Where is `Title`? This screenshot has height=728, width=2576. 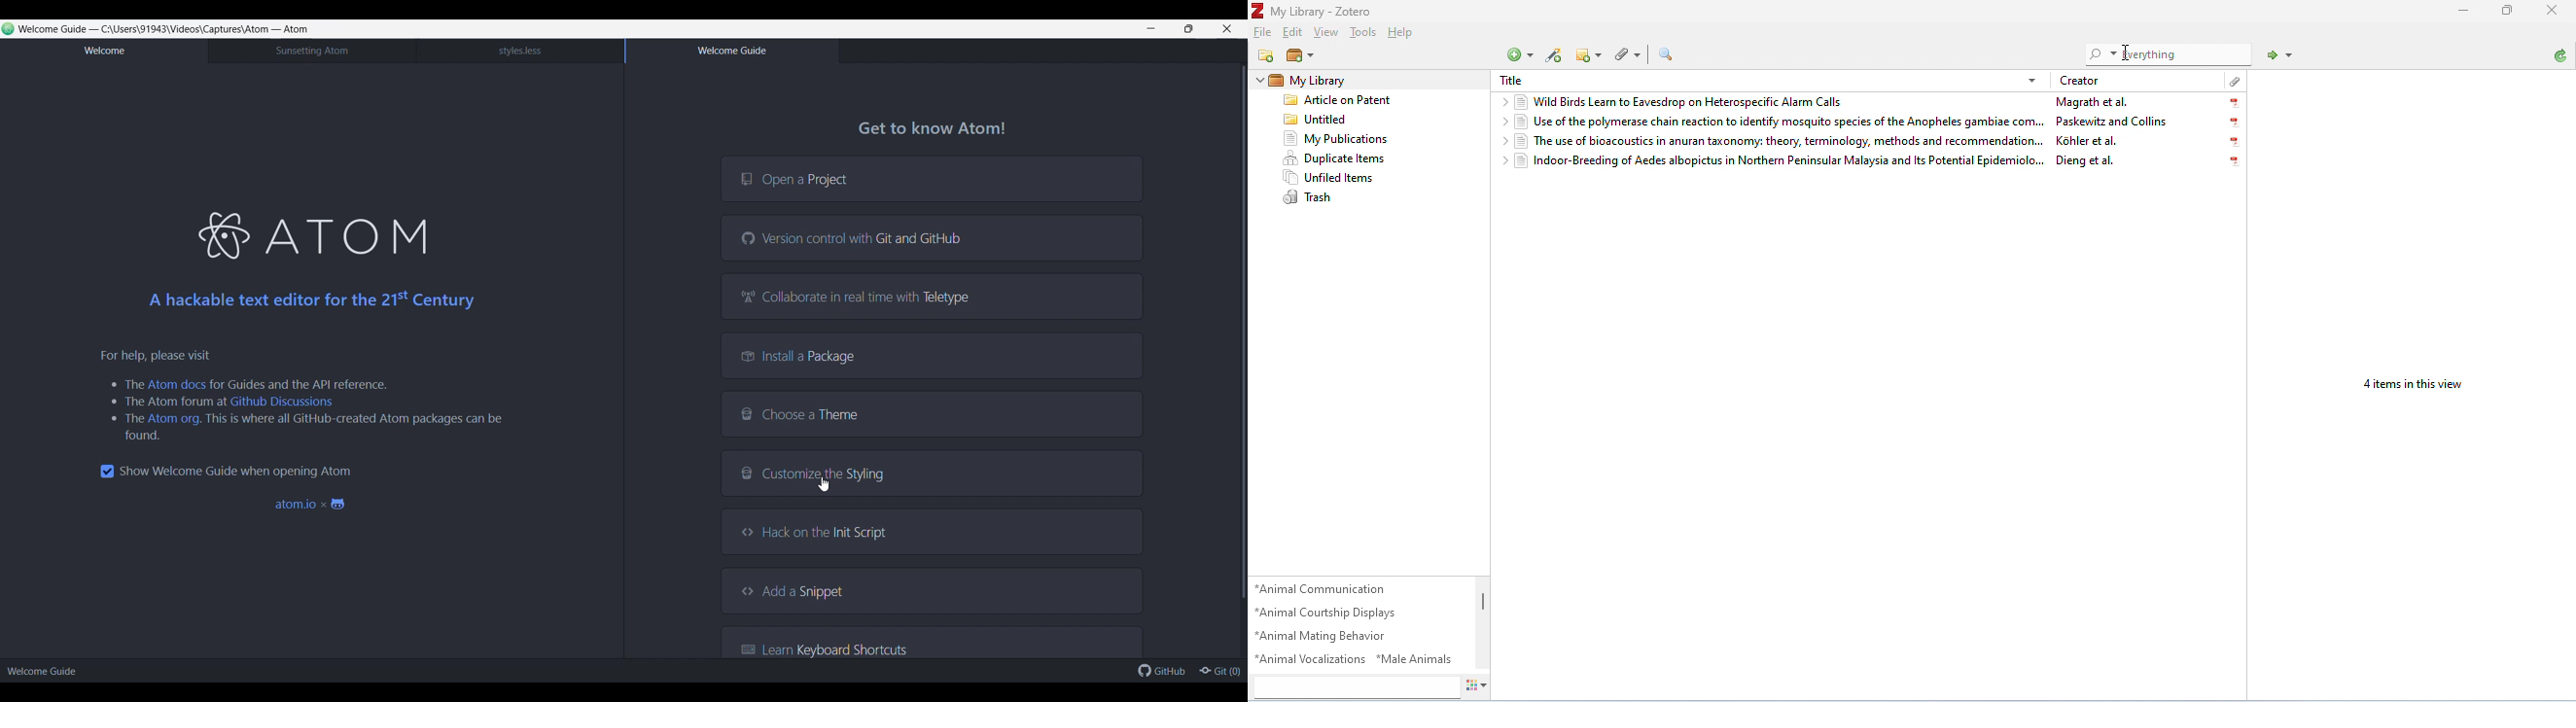 Title is located at coordinates (1511, 81).